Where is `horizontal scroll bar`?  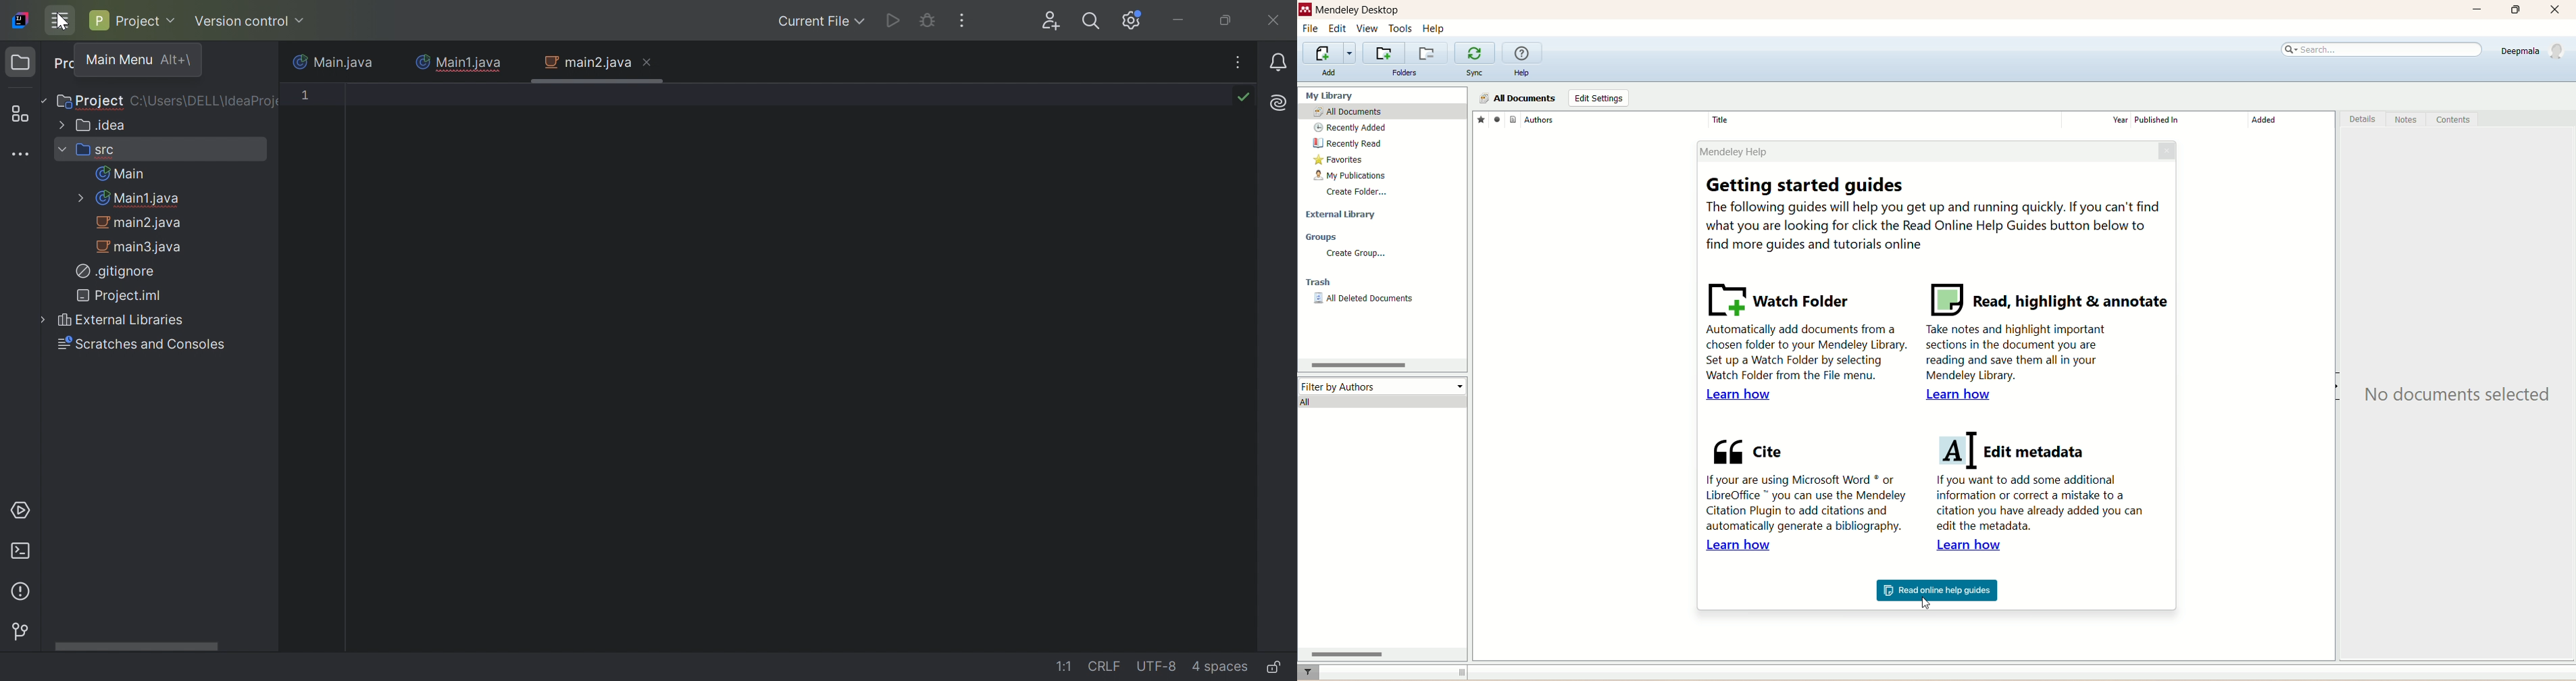 horizontal scroll bar is located at coordinates (1382, 365).